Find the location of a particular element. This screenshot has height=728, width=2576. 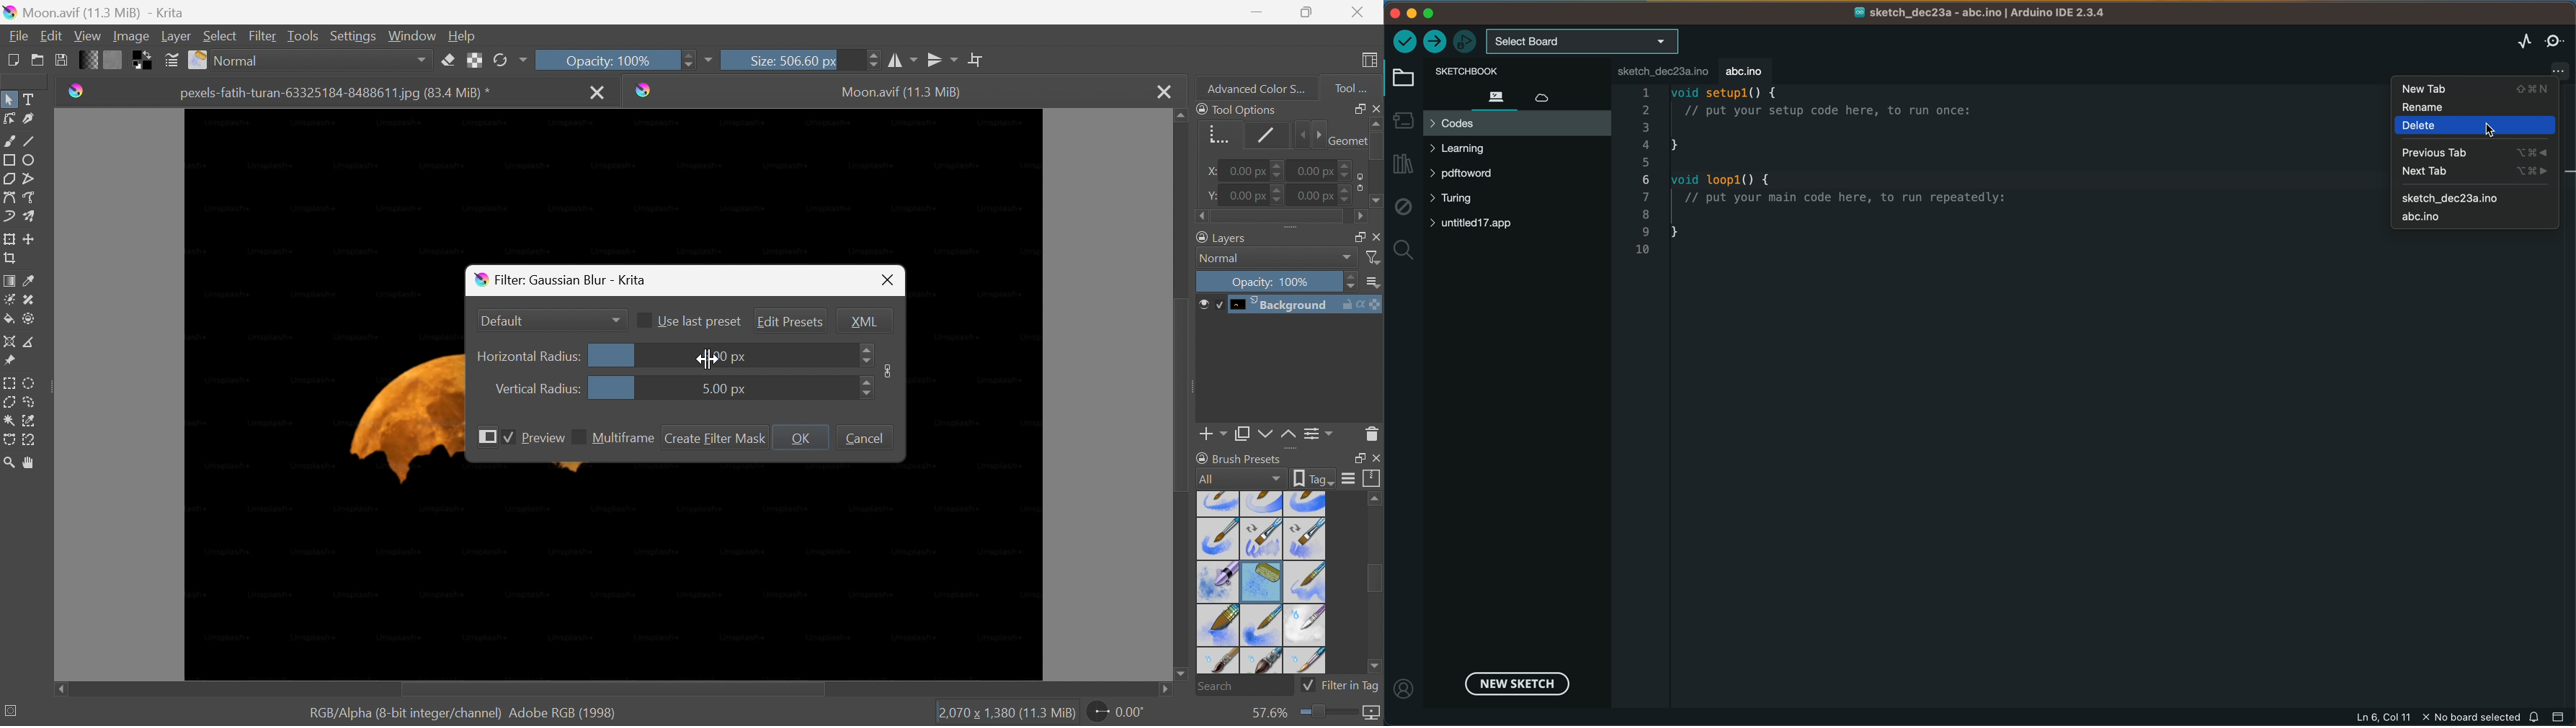

new tab is located at coordinates (2474, 89).